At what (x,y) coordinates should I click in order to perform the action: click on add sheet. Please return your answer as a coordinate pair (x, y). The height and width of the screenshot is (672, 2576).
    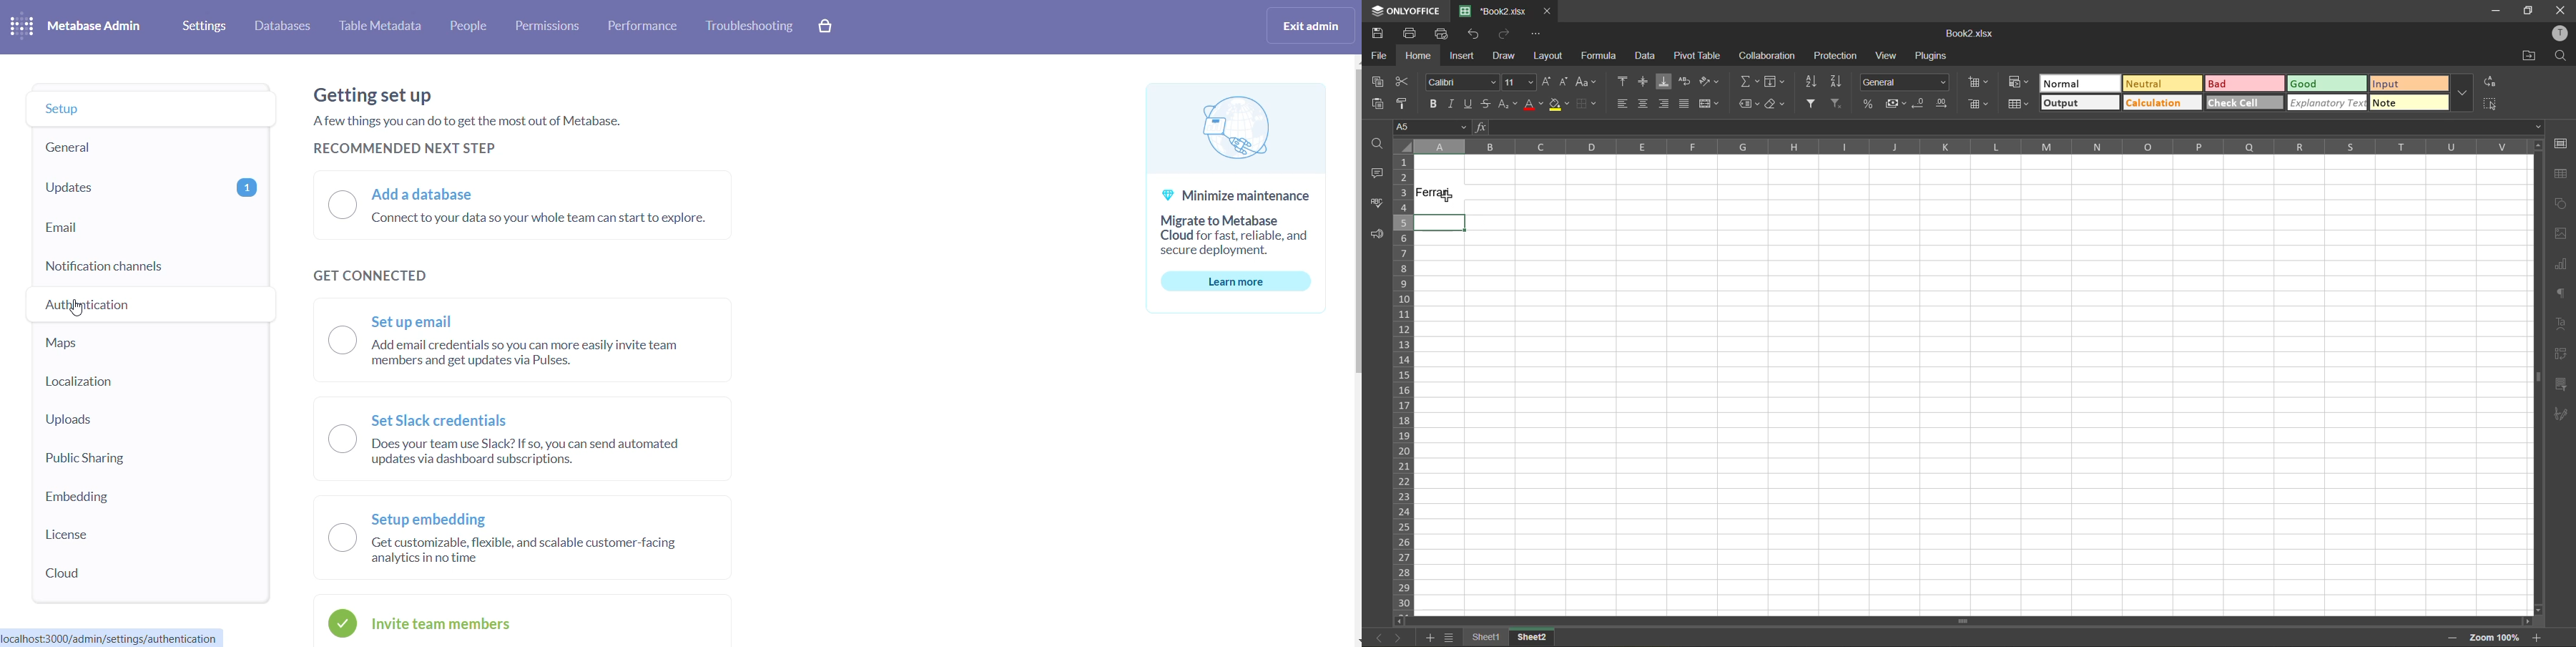
    Looking at the image, I should click on (1427, 638).